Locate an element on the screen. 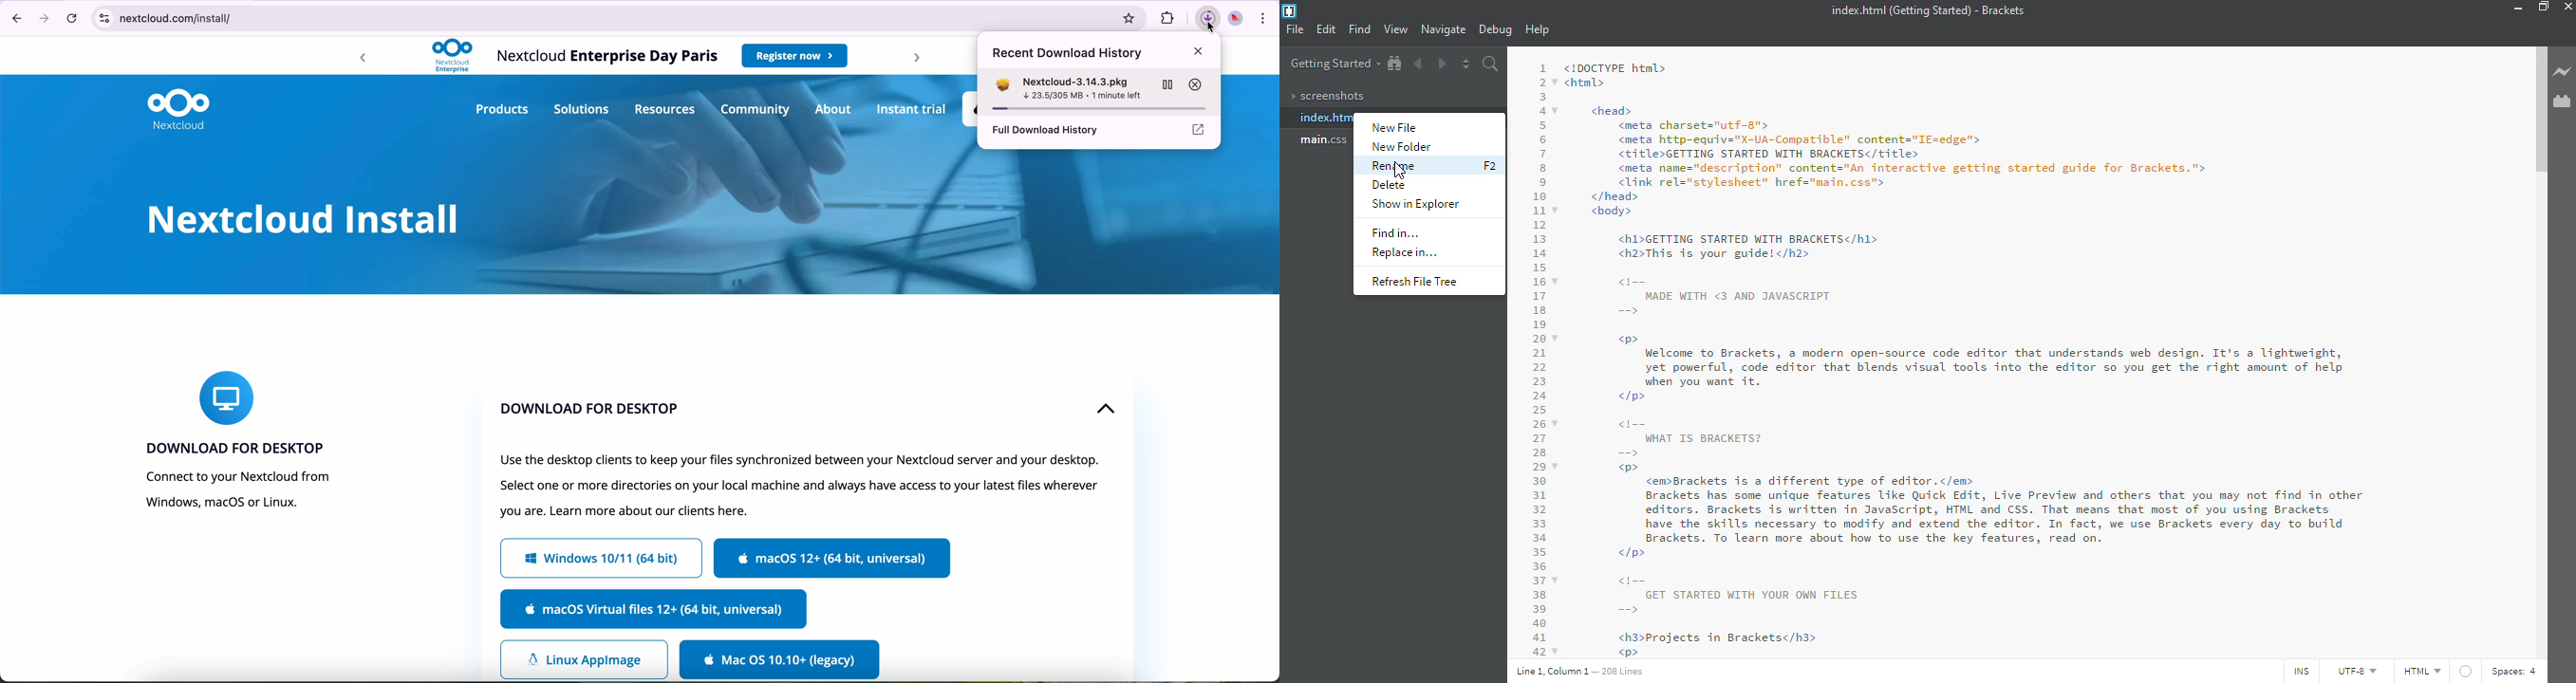 This screenshot has width=2576, height=700. close is located at coordinates (2572, 5).